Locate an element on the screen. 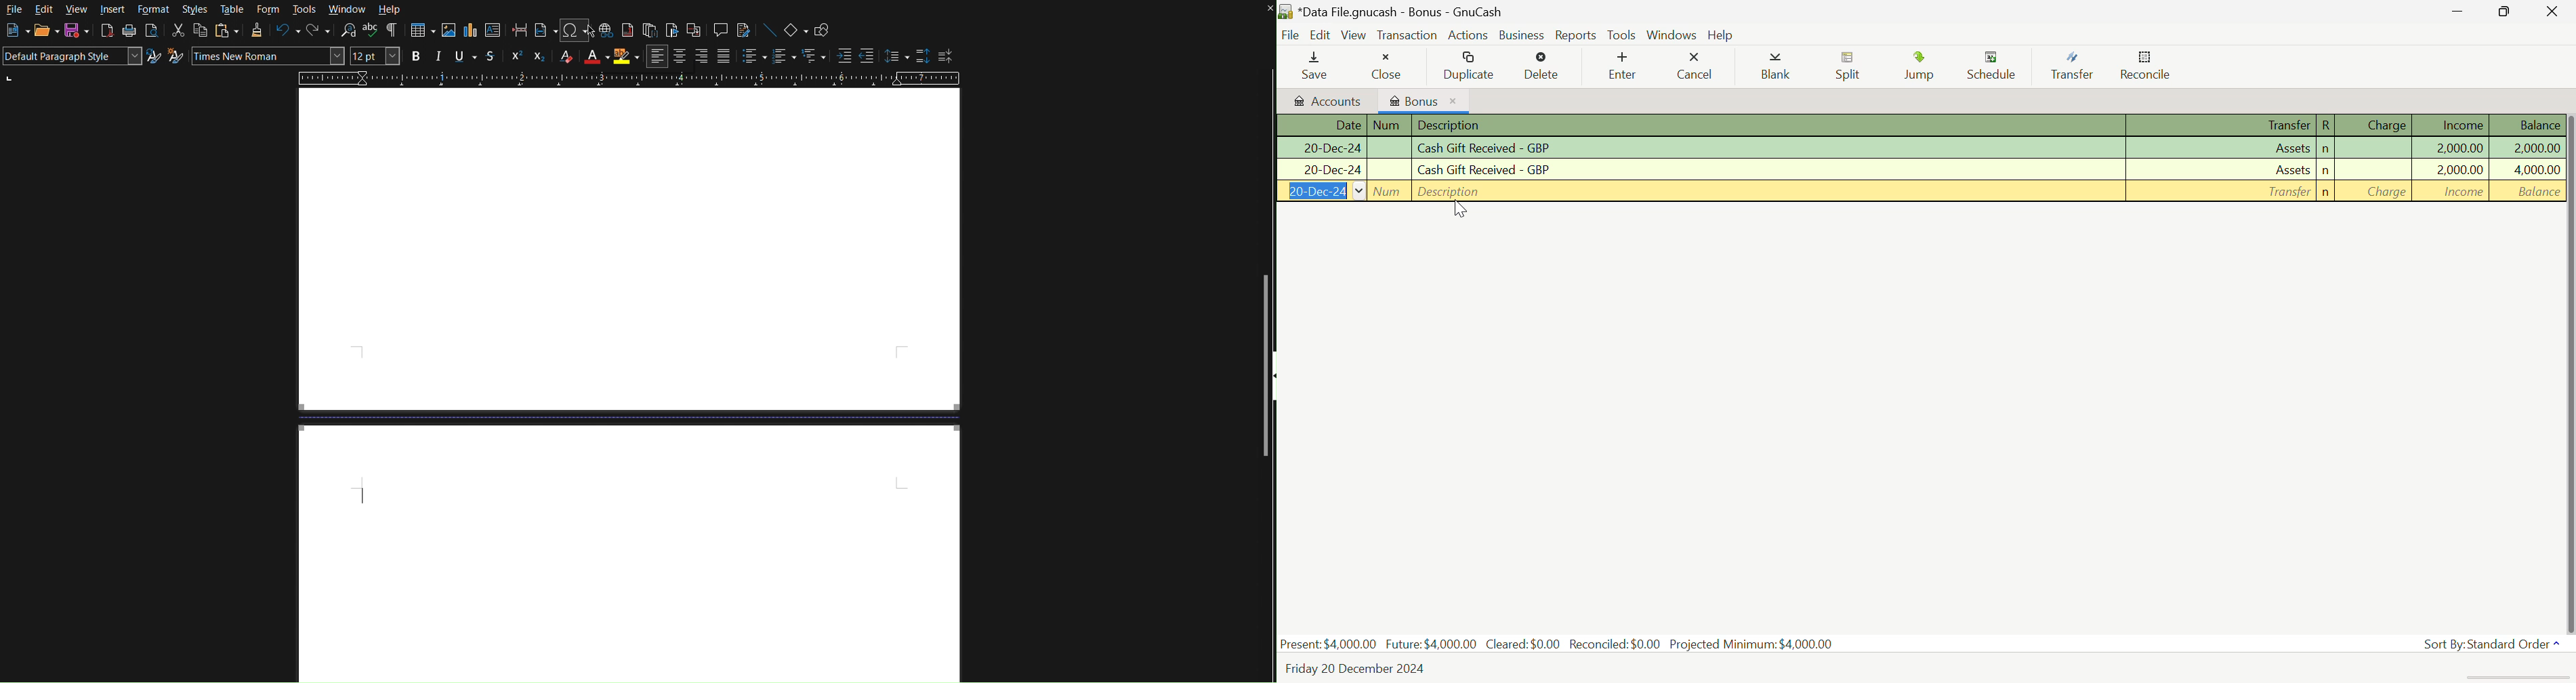 Image resolution: width=2576 pixels, height=700 pixels. Help is located at coordinates (1720, 34).